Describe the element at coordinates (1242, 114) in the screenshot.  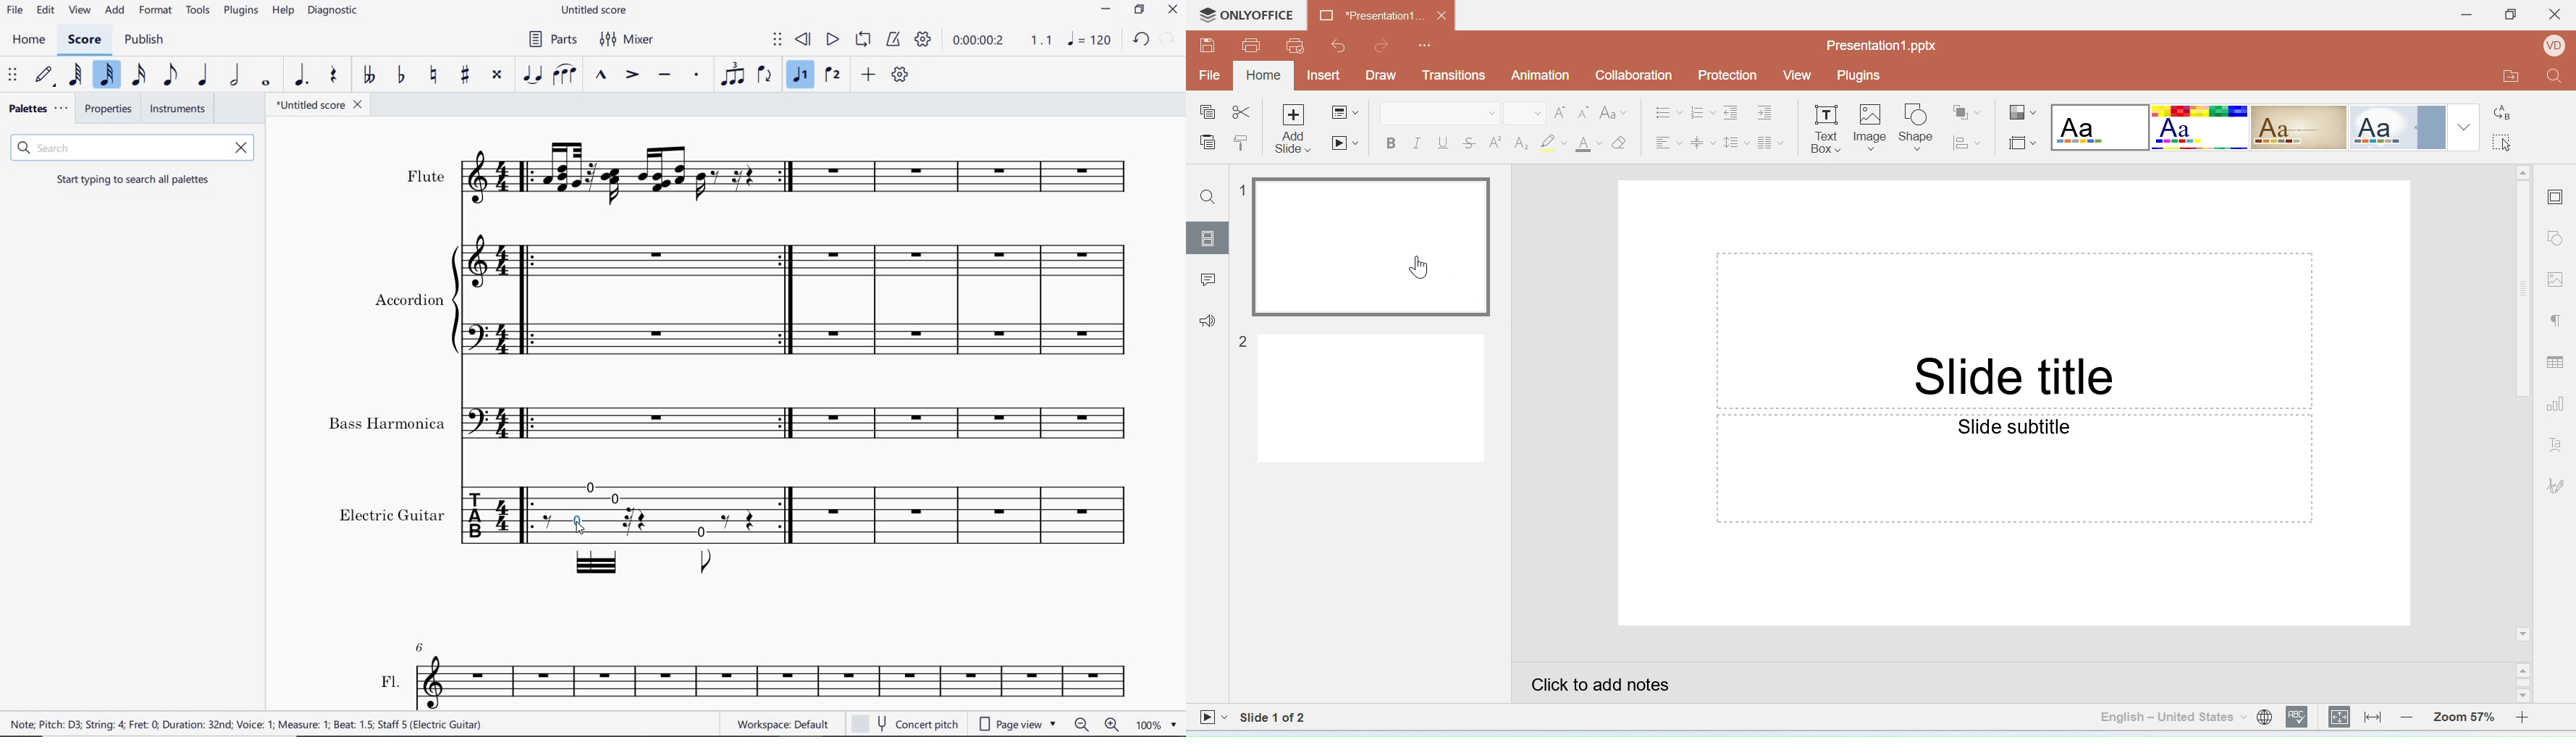
I see `Cut` at that location.